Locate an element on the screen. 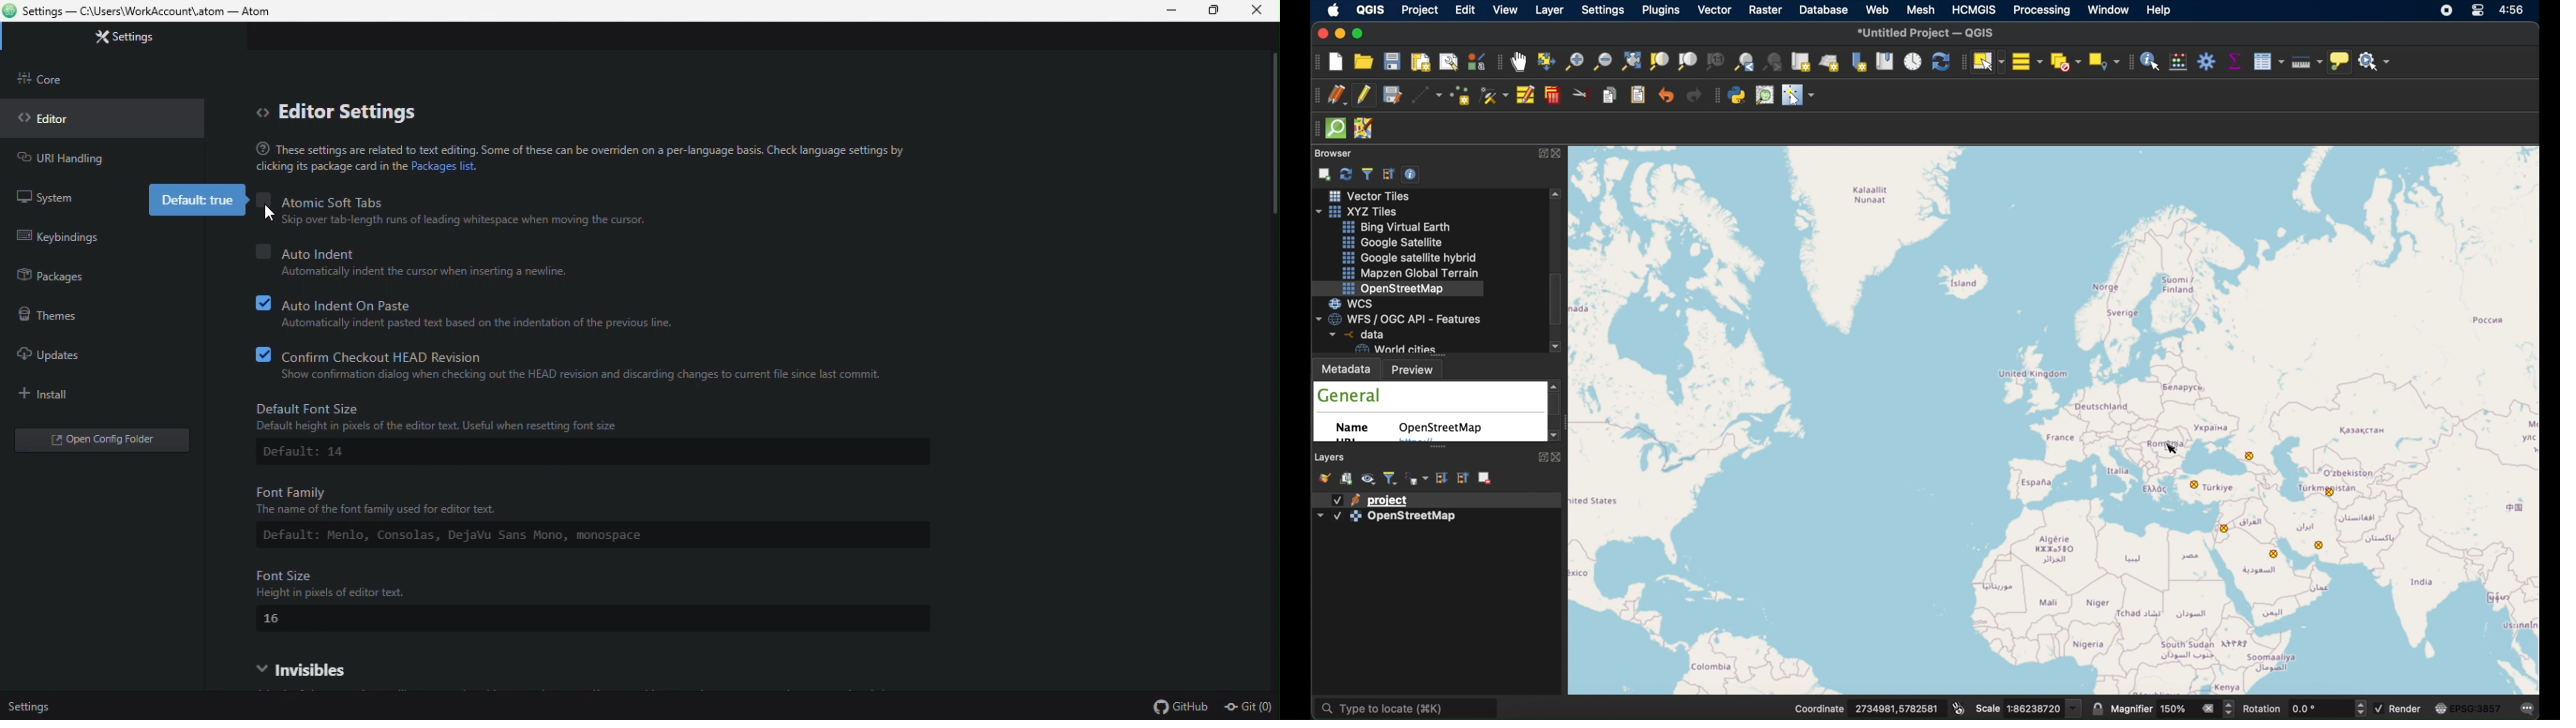 The width and height of the screenshot is (2576, 728). Font Family
The name of the font family used for editor text. is located at coordinates (396, 499).